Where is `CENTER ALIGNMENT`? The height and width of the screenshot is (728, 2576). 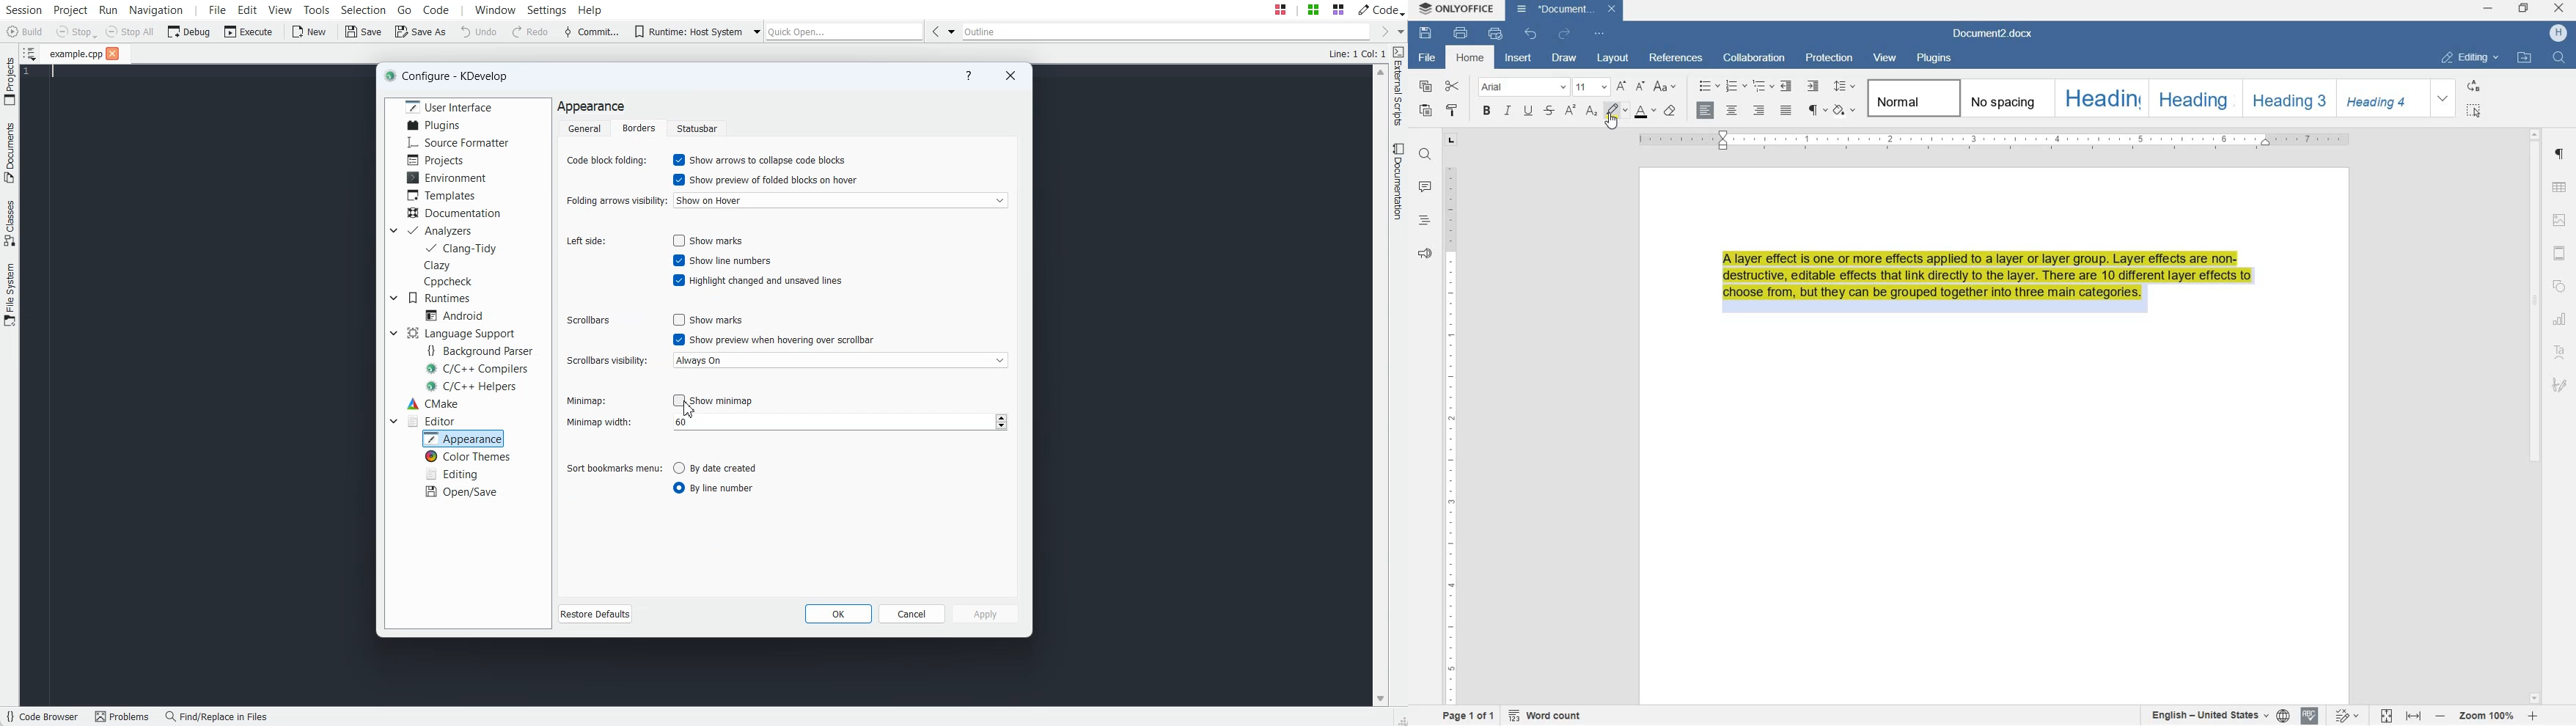
CENTER ALIGNMENT is located at coordinates (1732, 111).